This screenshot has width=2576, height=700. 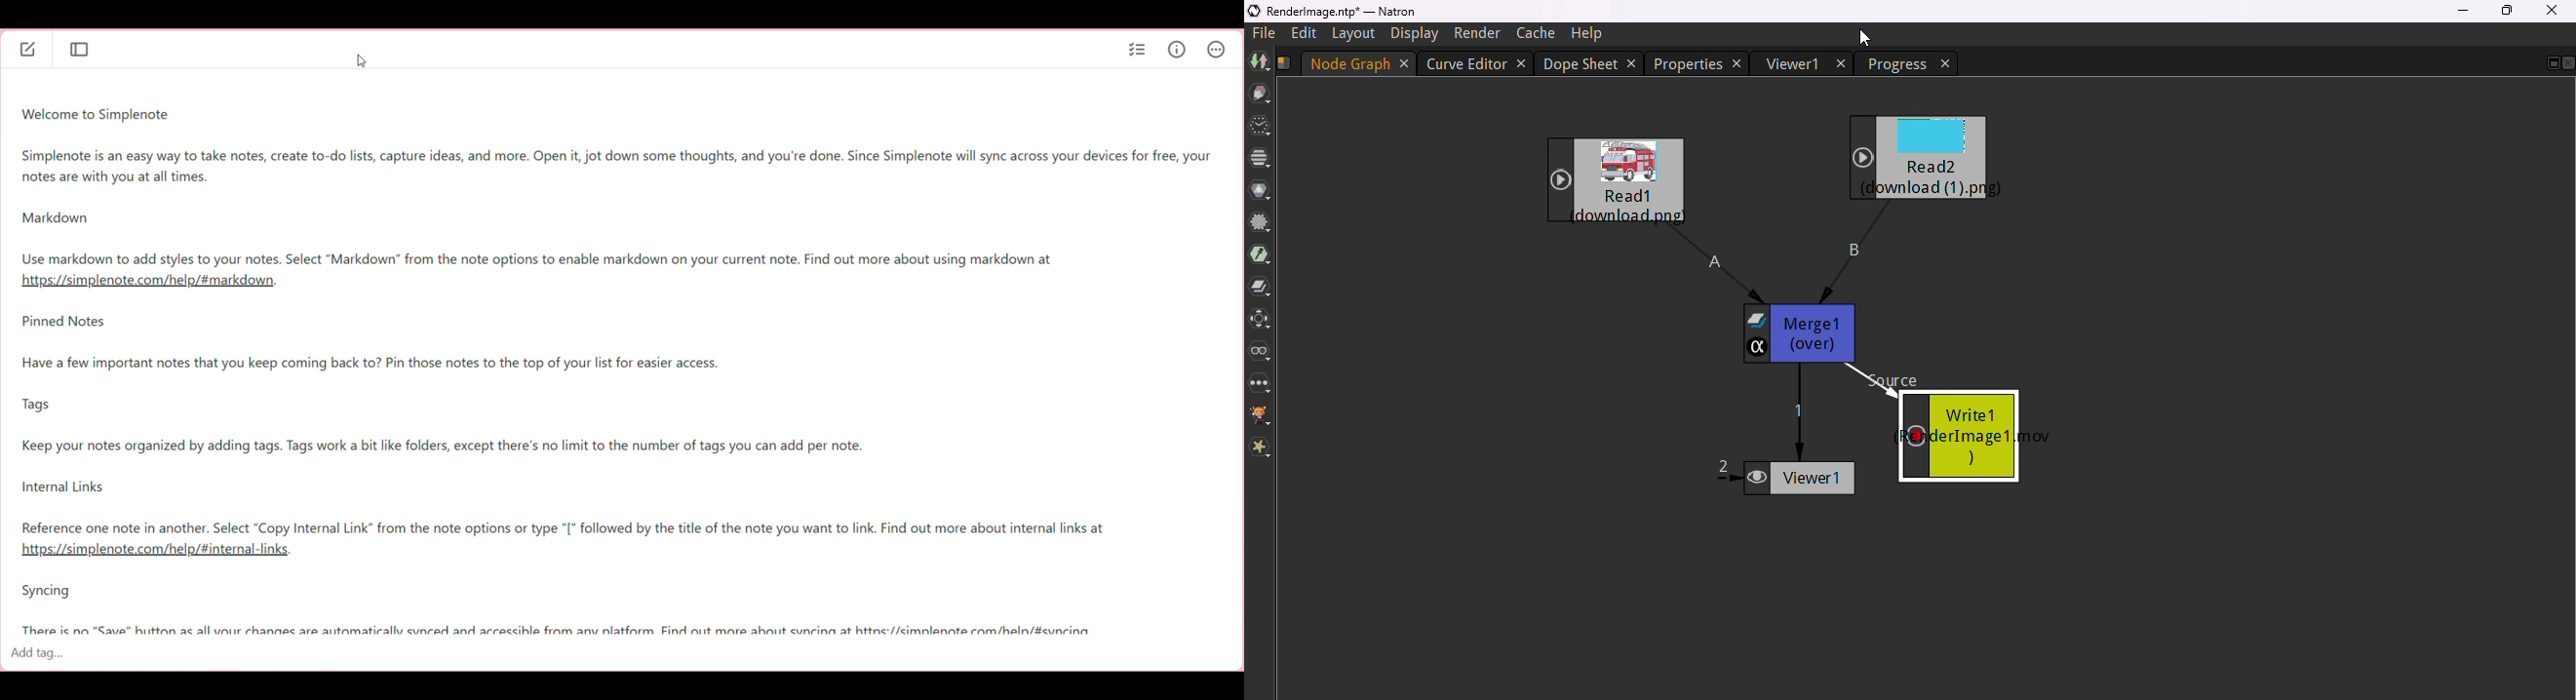 I want to click on floating tab, so click(x=2550, y=63).